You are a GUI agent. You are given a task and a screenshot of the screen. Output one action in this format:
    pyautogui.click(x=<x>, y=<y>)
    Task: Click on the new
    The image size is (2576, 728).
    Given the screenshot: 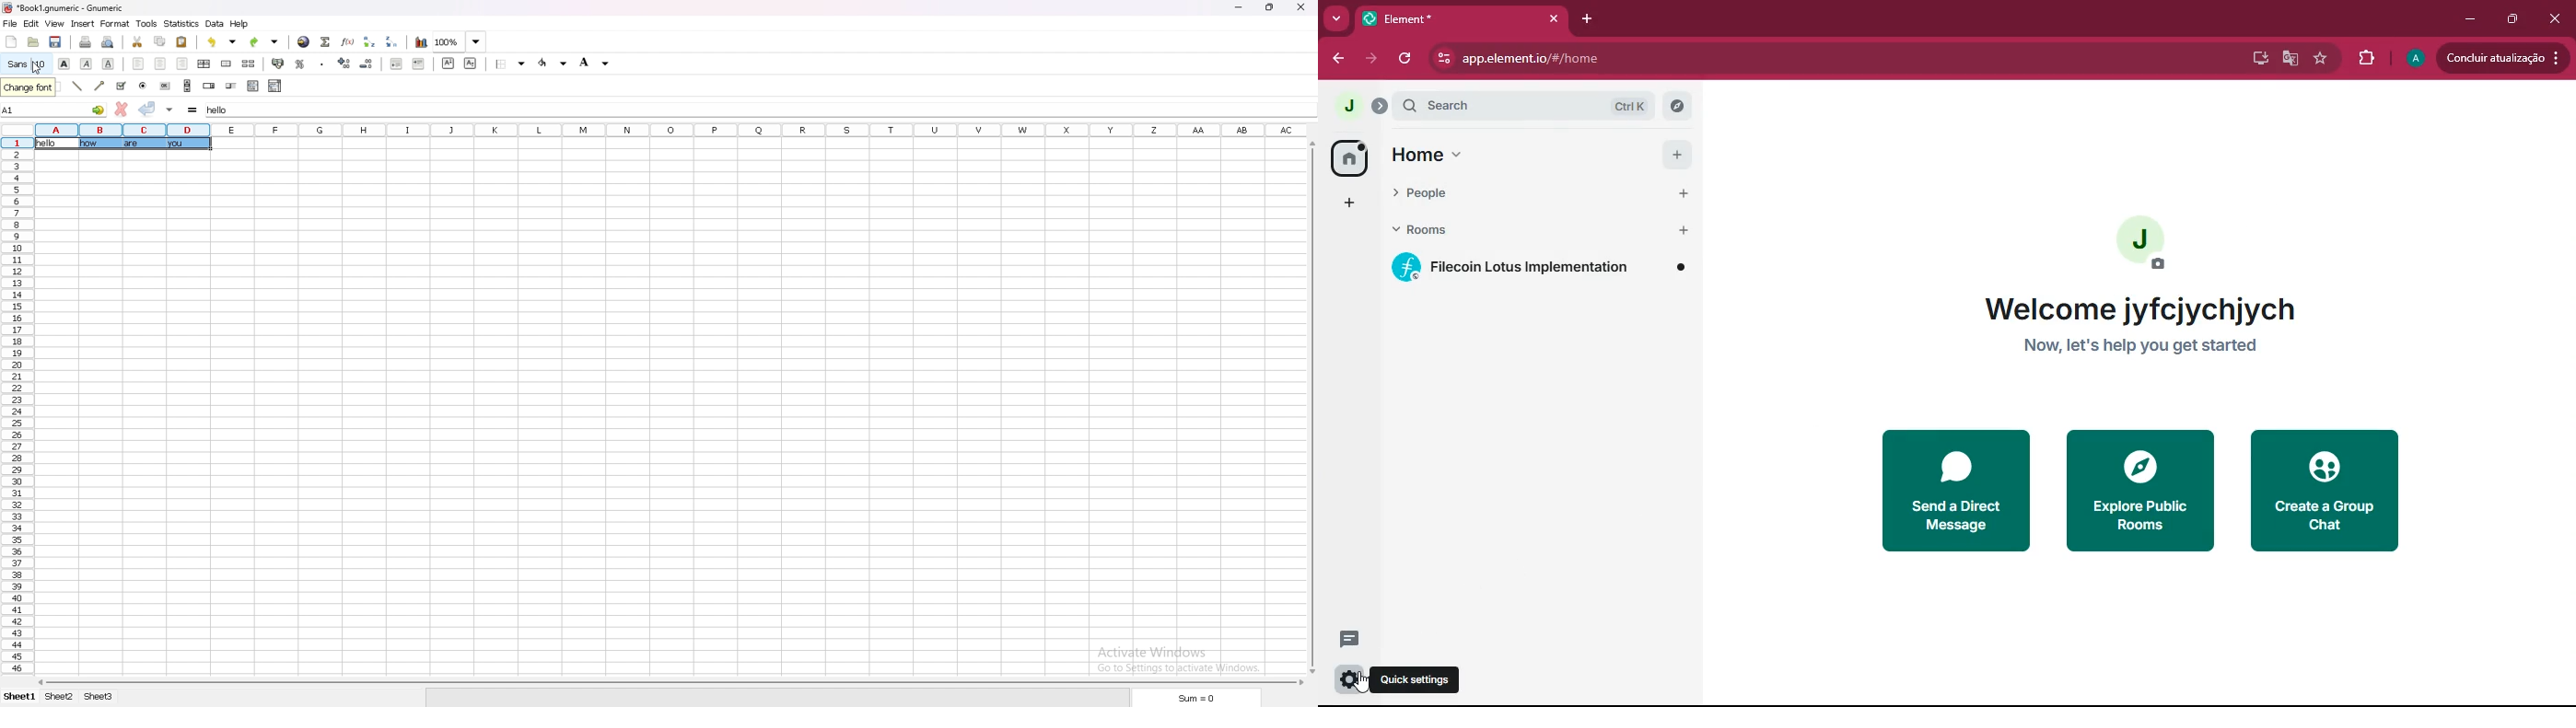 What is the action you would take?
    pyautogui.click(x=10, y=42)
    